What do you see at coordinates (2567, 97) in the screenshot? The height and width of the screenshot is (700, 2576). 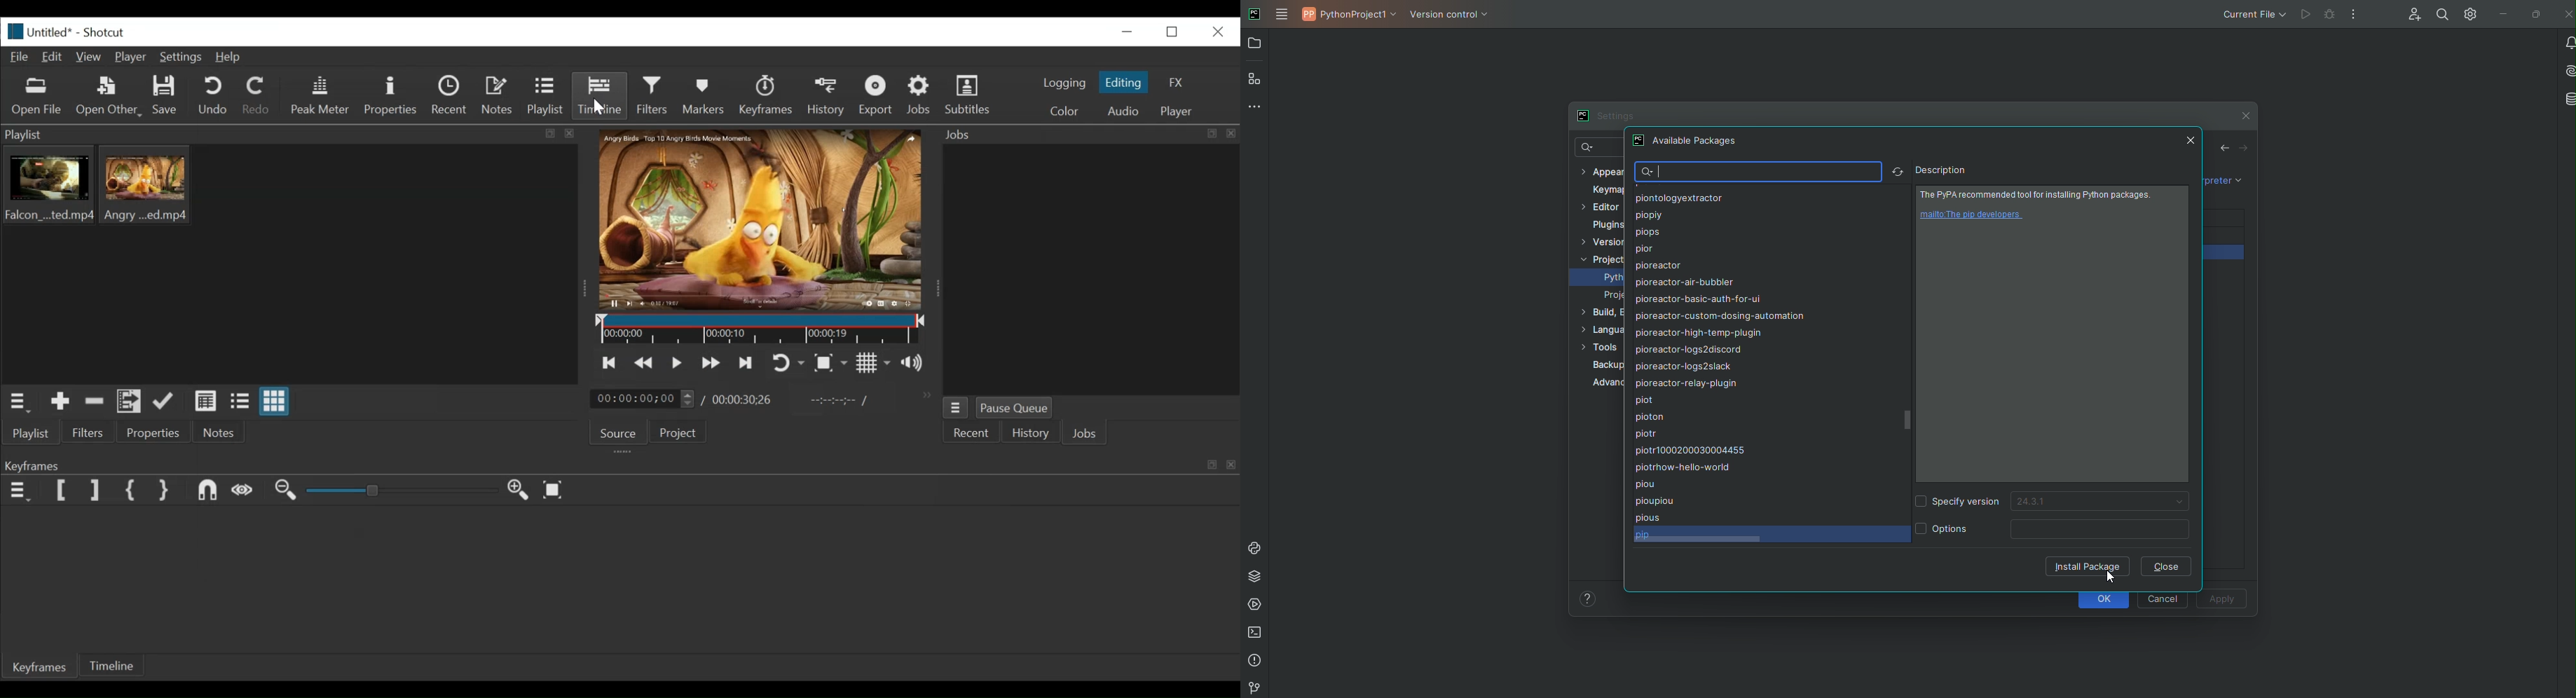 I see `Database` at bounding box center [2567, 97].